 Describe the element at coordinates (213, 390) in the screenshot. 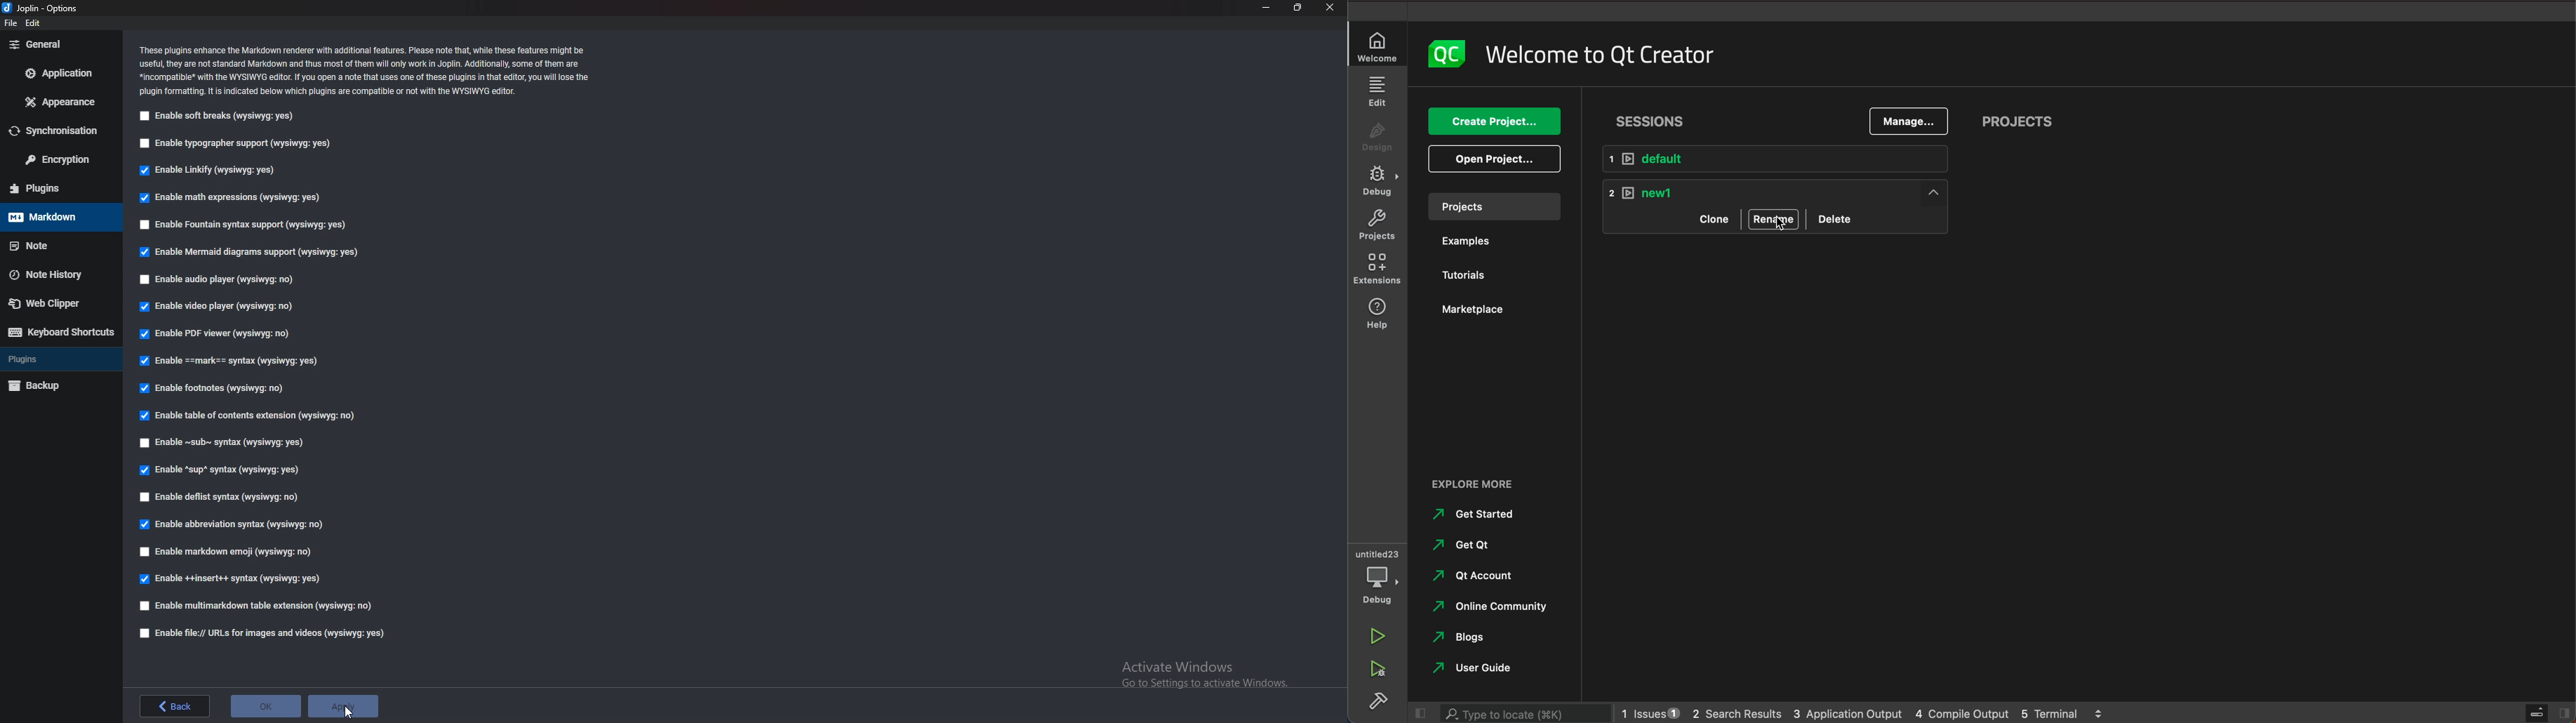

I see `Enable footnotes` at that location.